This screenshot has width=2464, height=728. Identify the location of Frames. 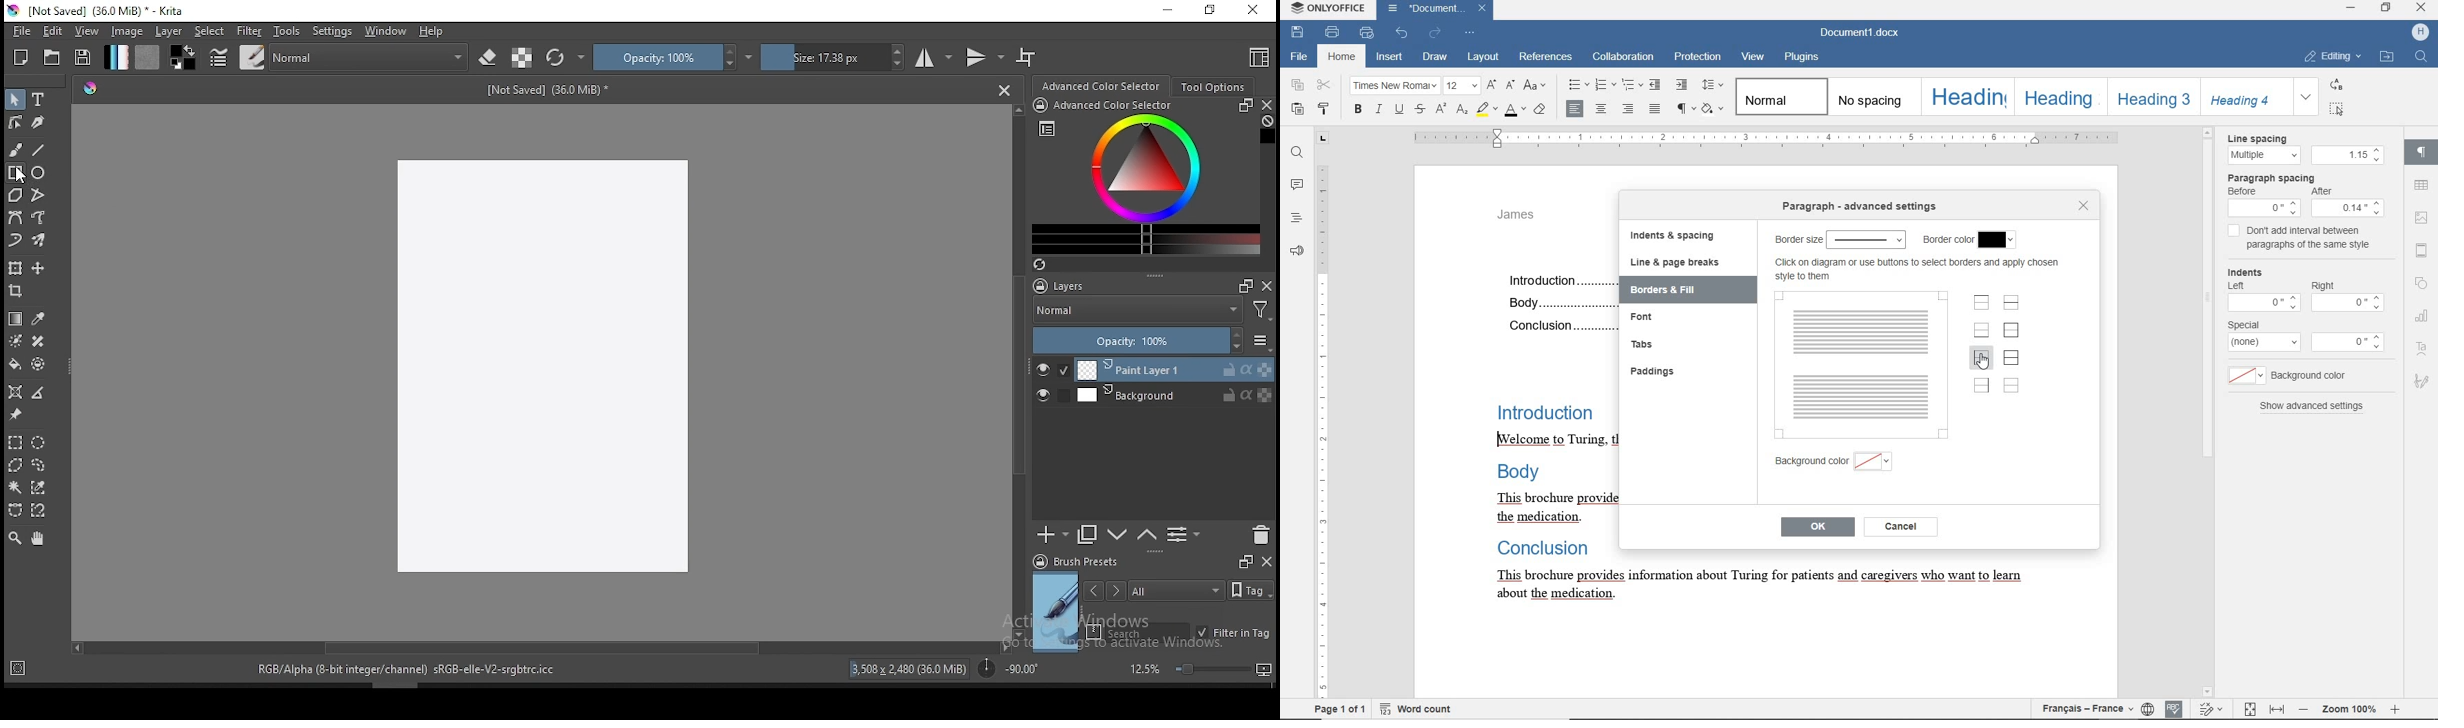
(1245, 561).